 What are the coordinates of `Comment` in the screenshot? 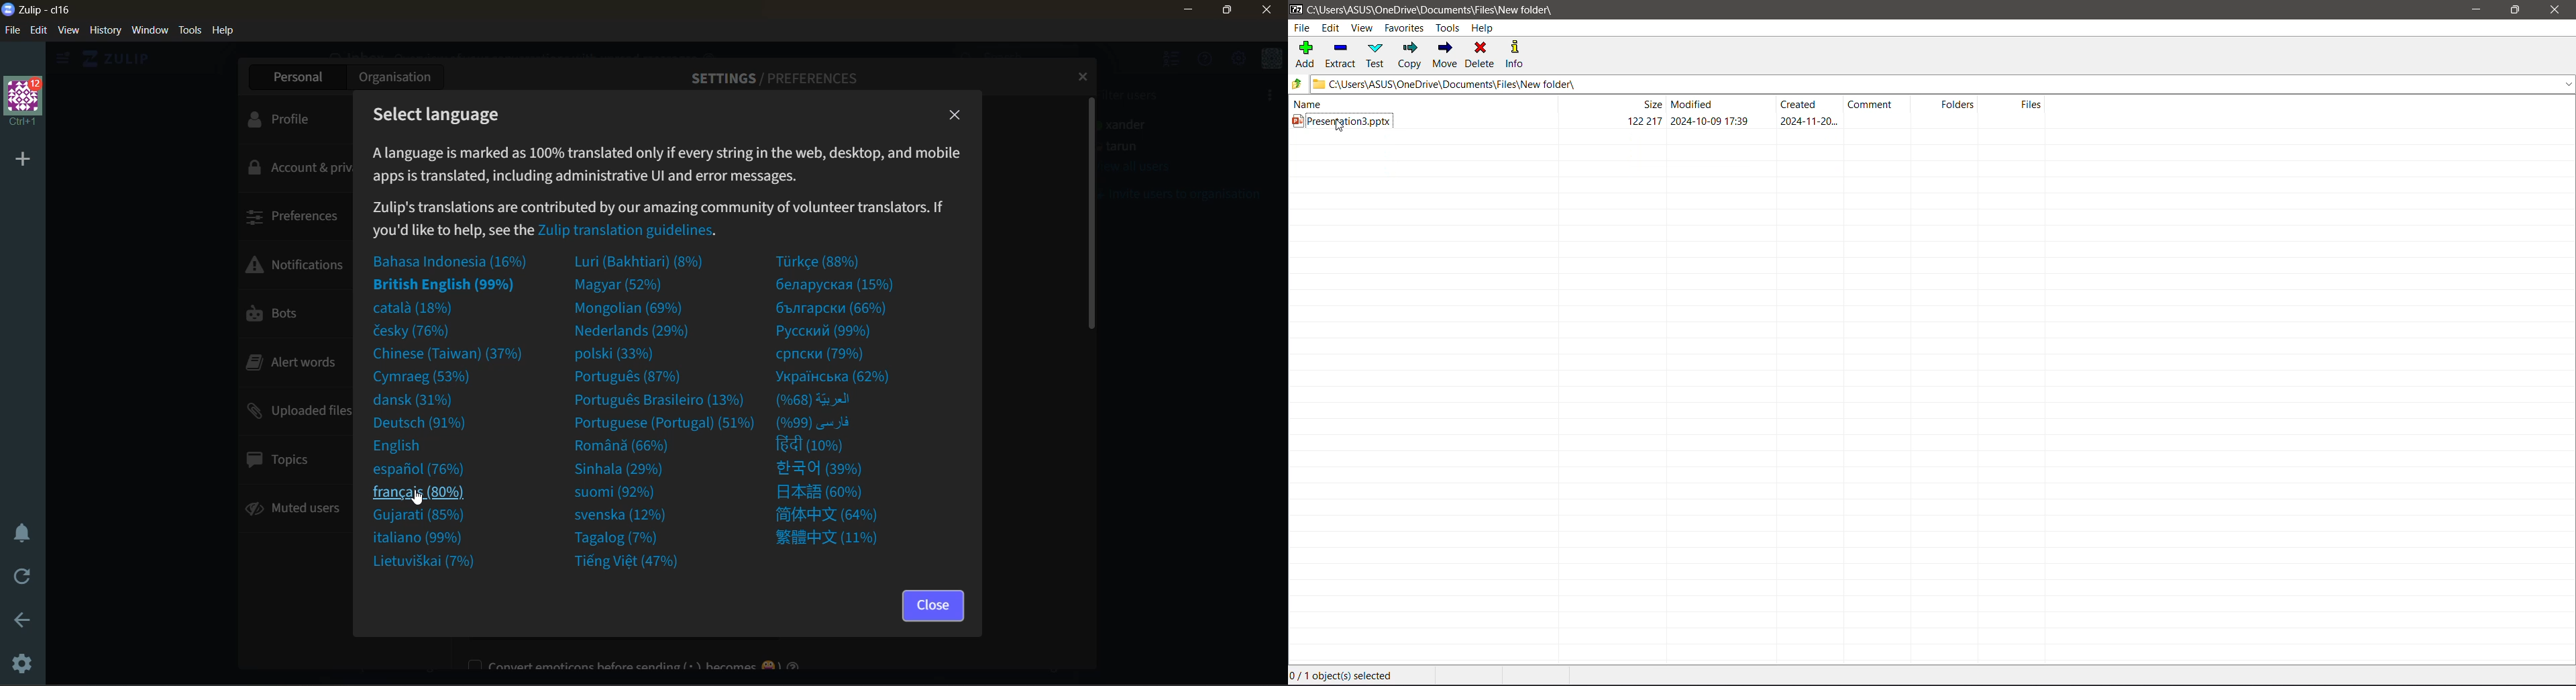 It's located at (1880, 104).